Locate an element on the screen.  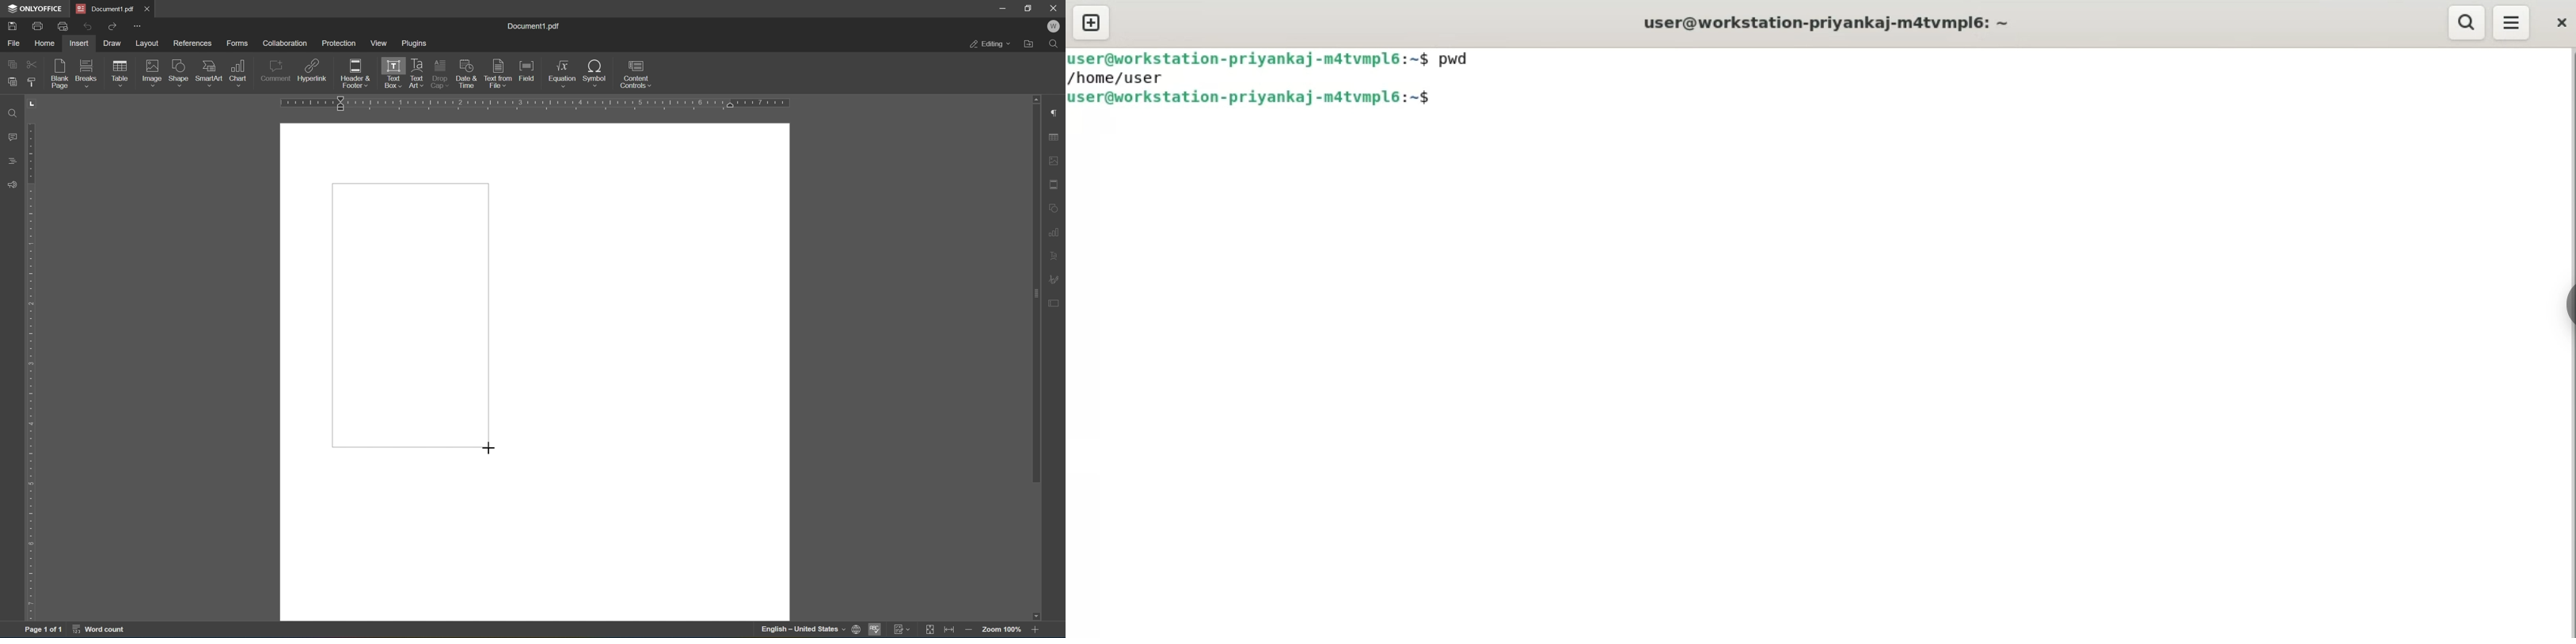
Editing is located at coordinates (990, 45).